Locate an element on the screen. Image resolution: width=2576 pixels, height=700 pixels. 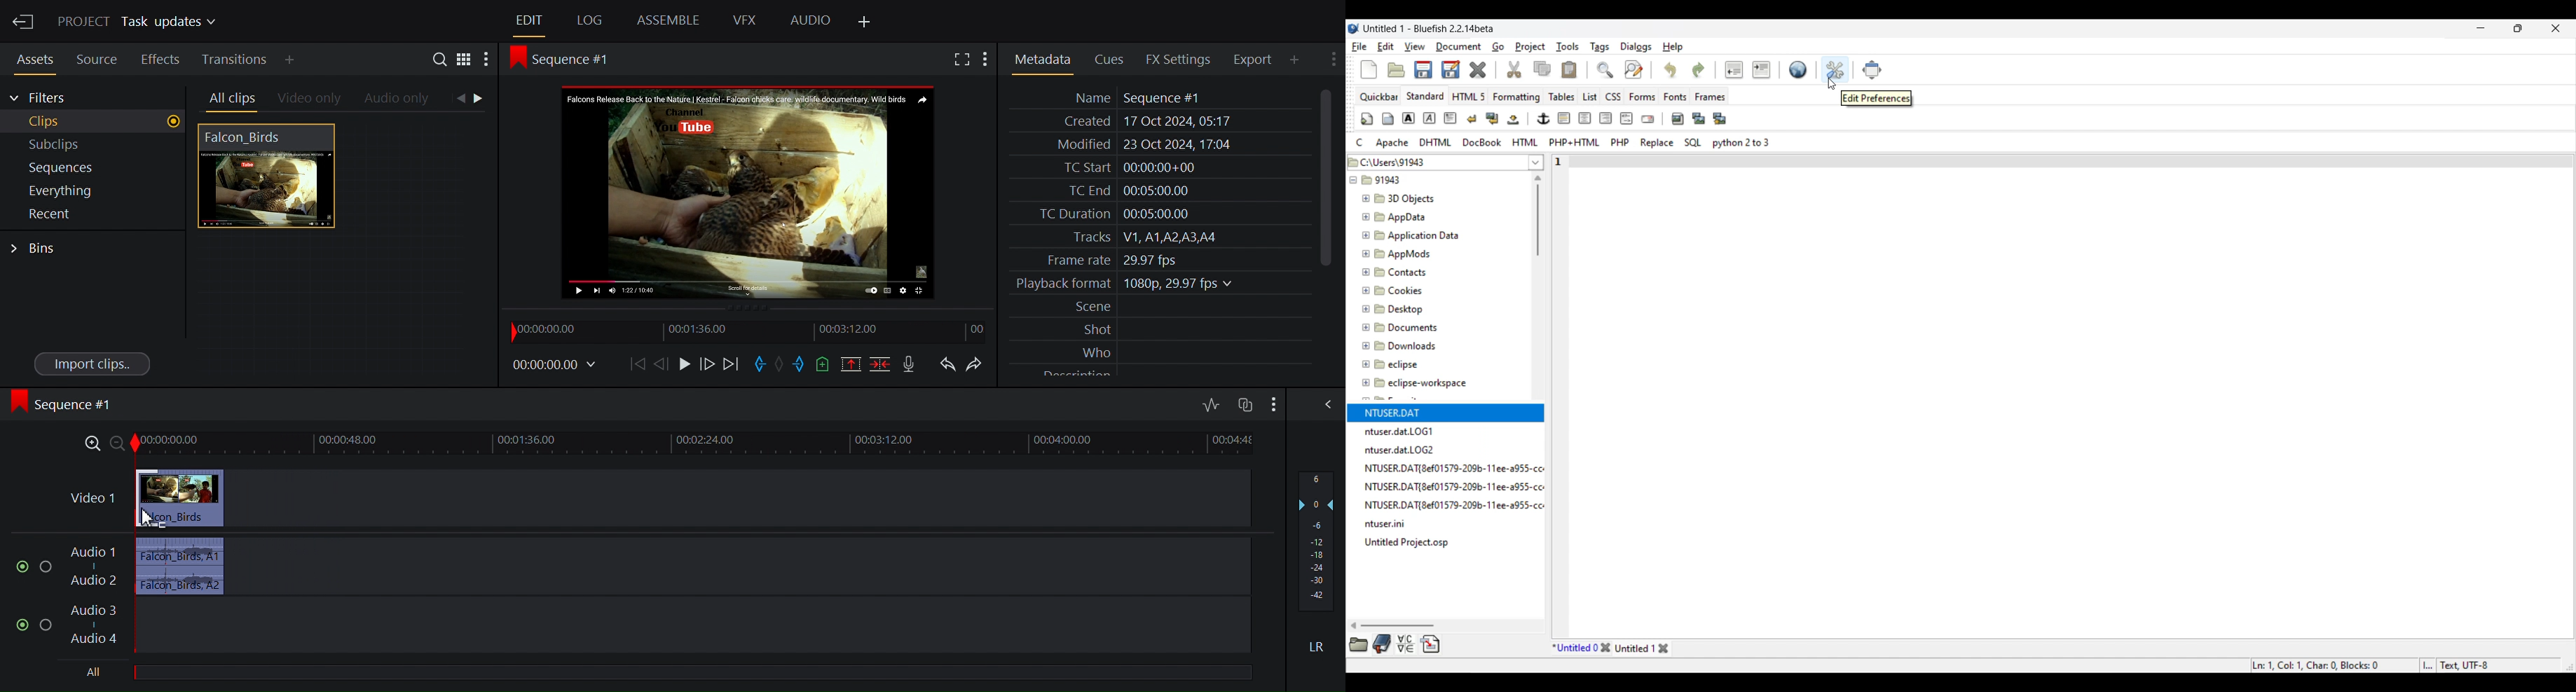
Show/Hide the full audio mix is located at coordinates (1325, 404).